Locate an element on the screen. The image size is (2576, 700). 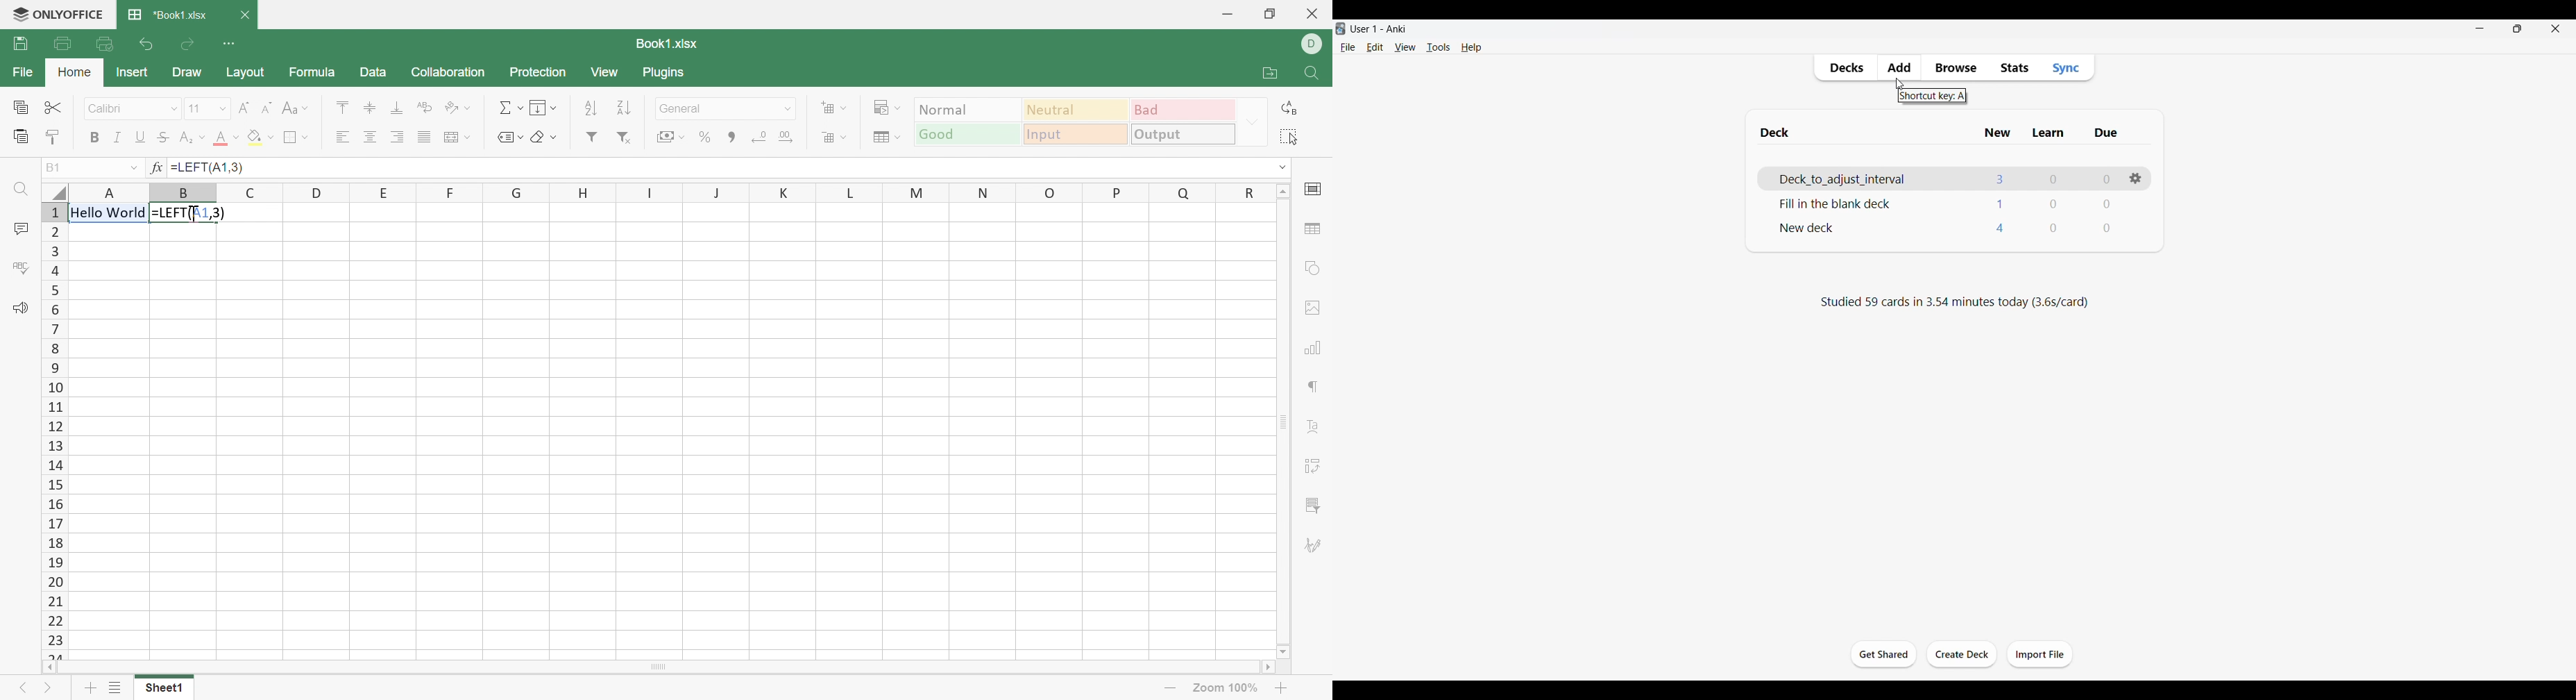
Slicer settings is located at coordinates (1315, 505).